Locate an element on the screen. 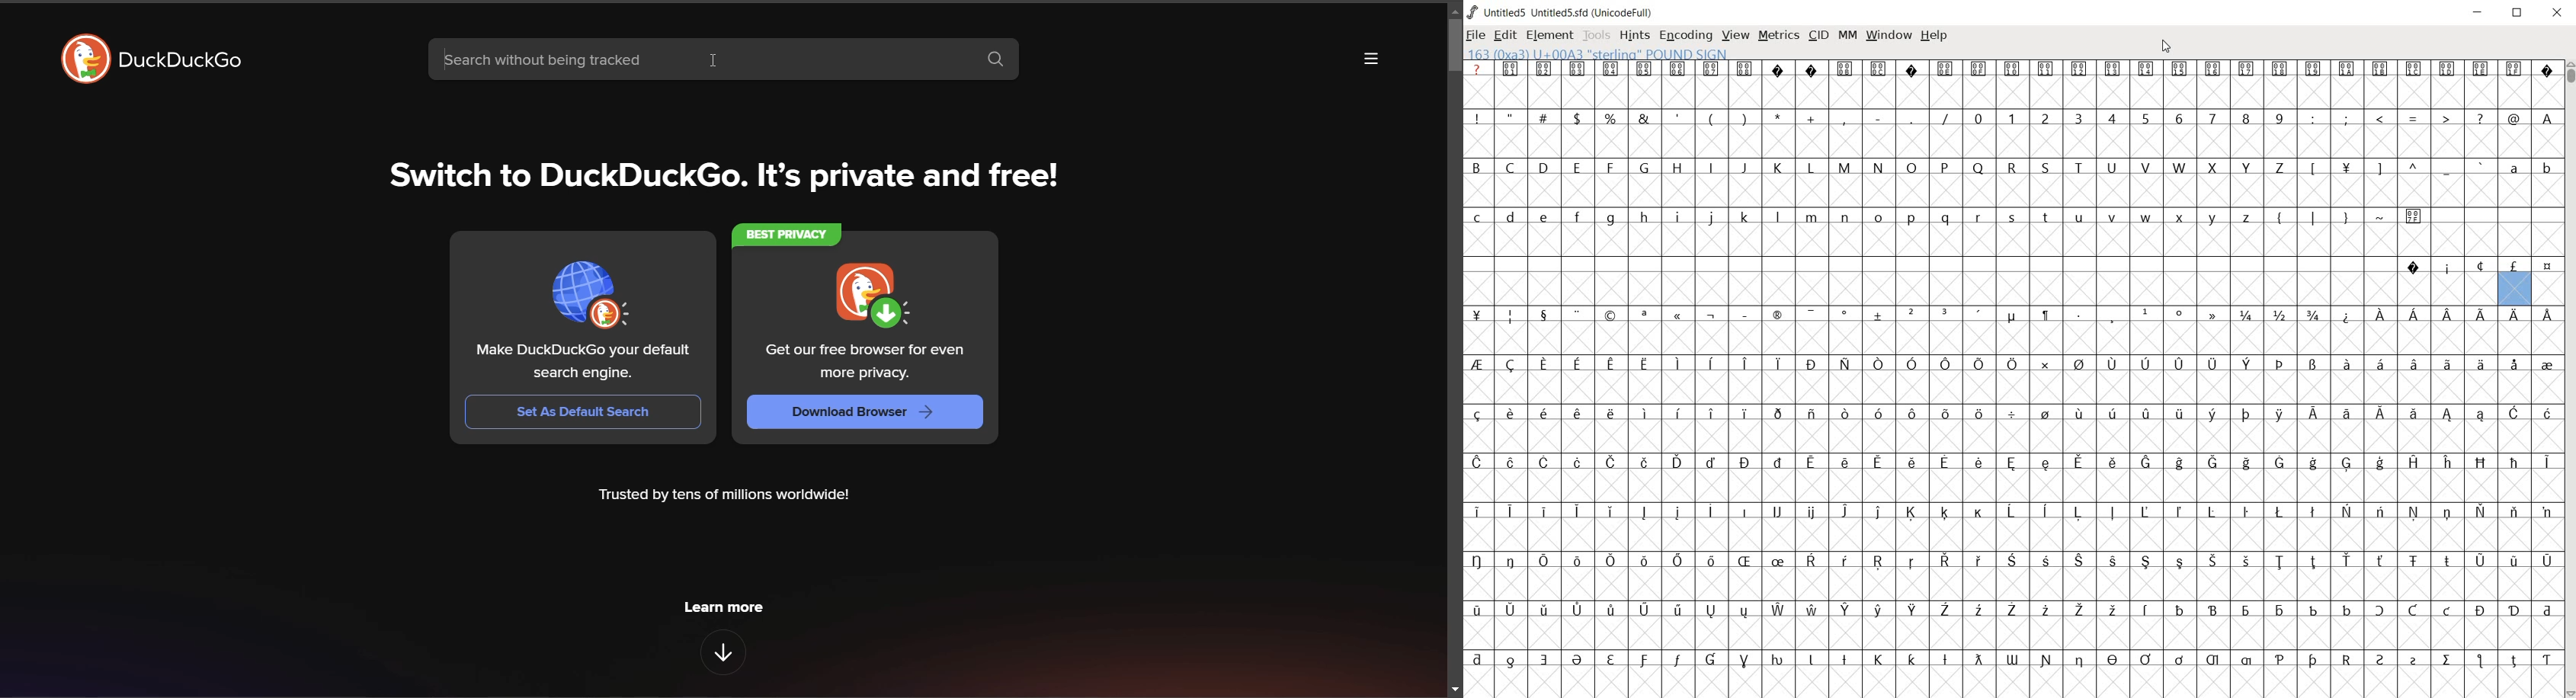 This screenshot has width=2576, height=700. Symbol is located at coordinates (2079, 514).